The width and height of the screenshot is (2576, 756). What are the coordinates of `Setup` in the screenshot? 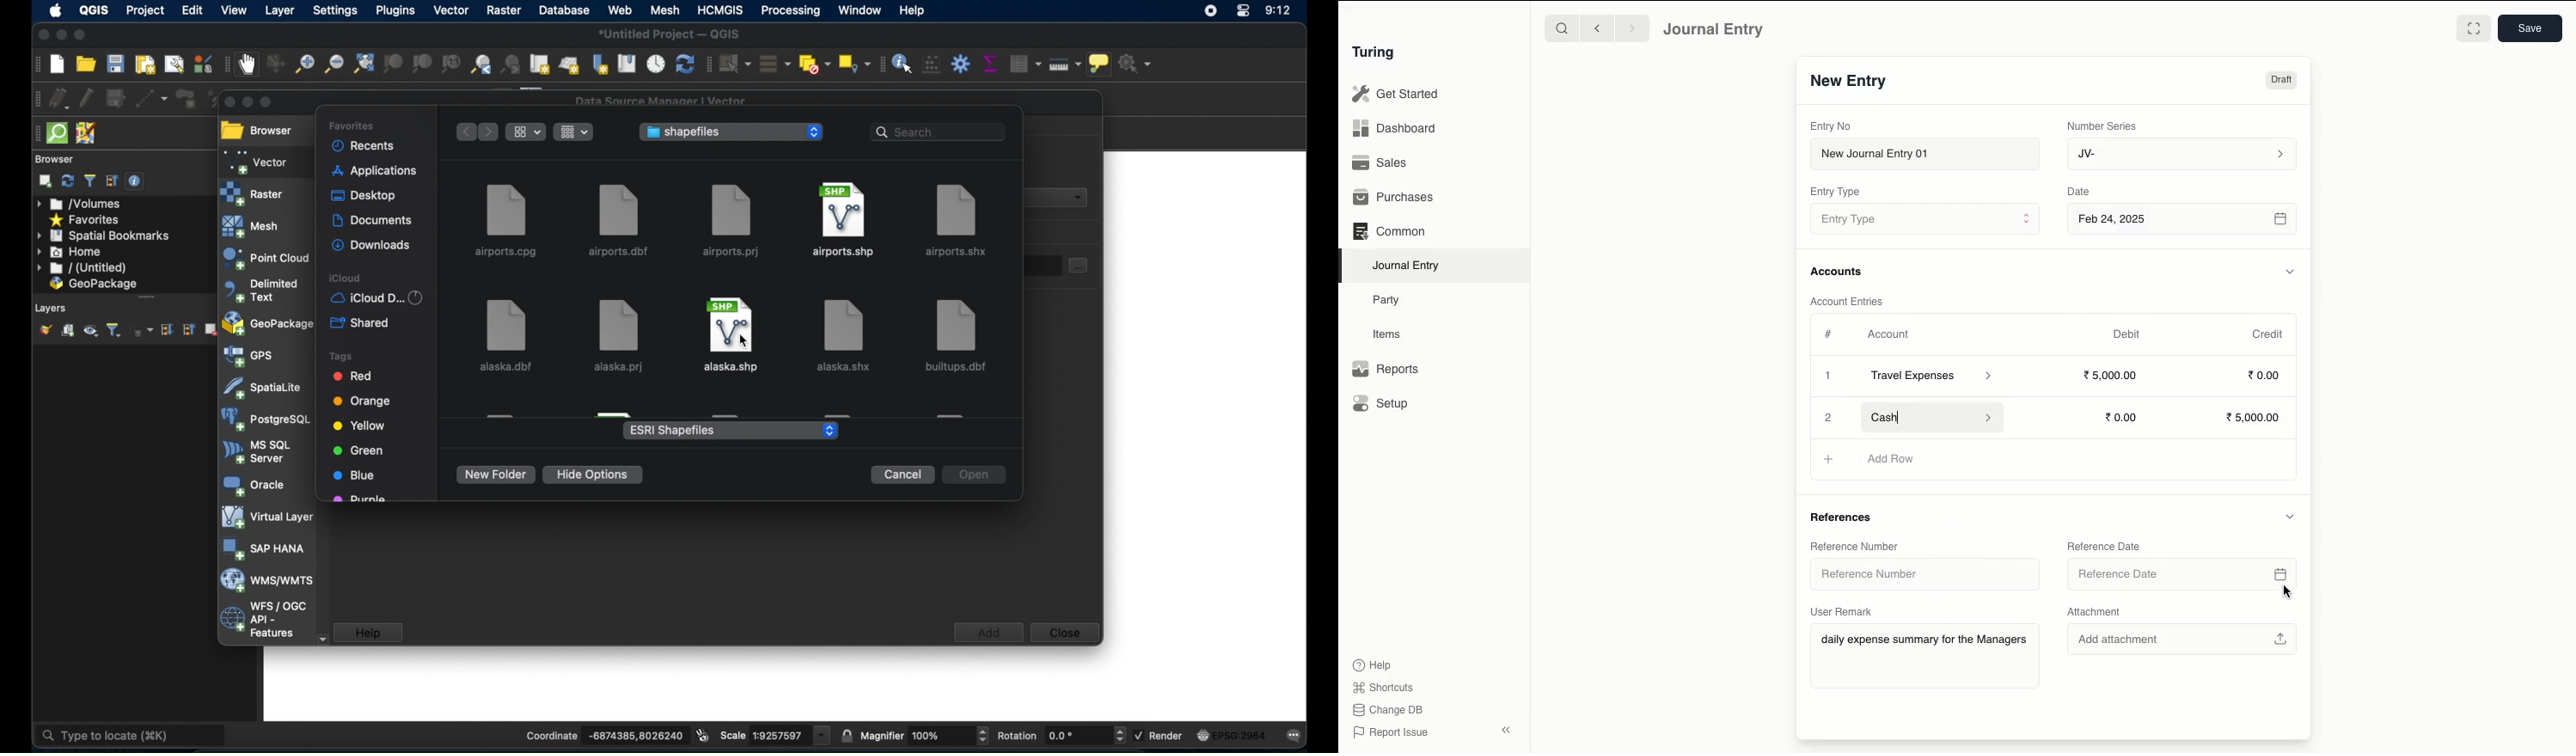 It's located at (1381, 402).